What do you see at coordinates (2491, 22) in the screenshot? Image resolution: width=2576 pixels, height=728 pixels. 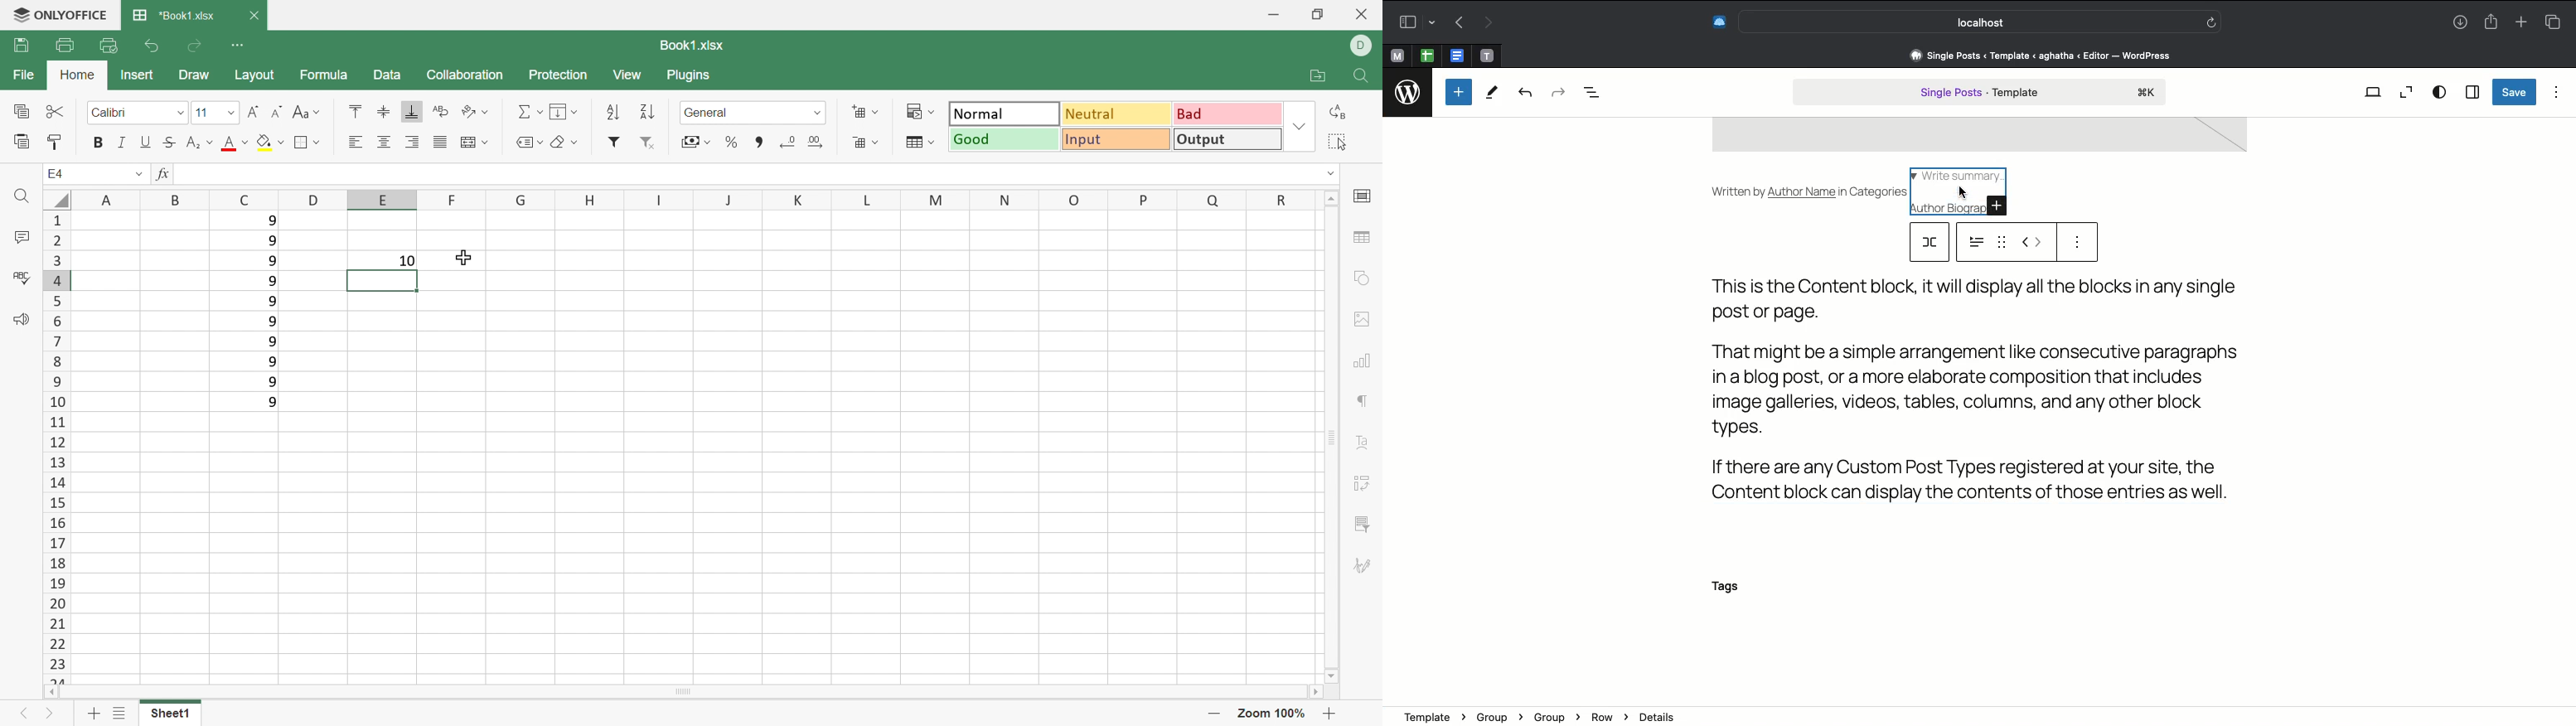 I see `Share` at bounding box center [2491, 22].